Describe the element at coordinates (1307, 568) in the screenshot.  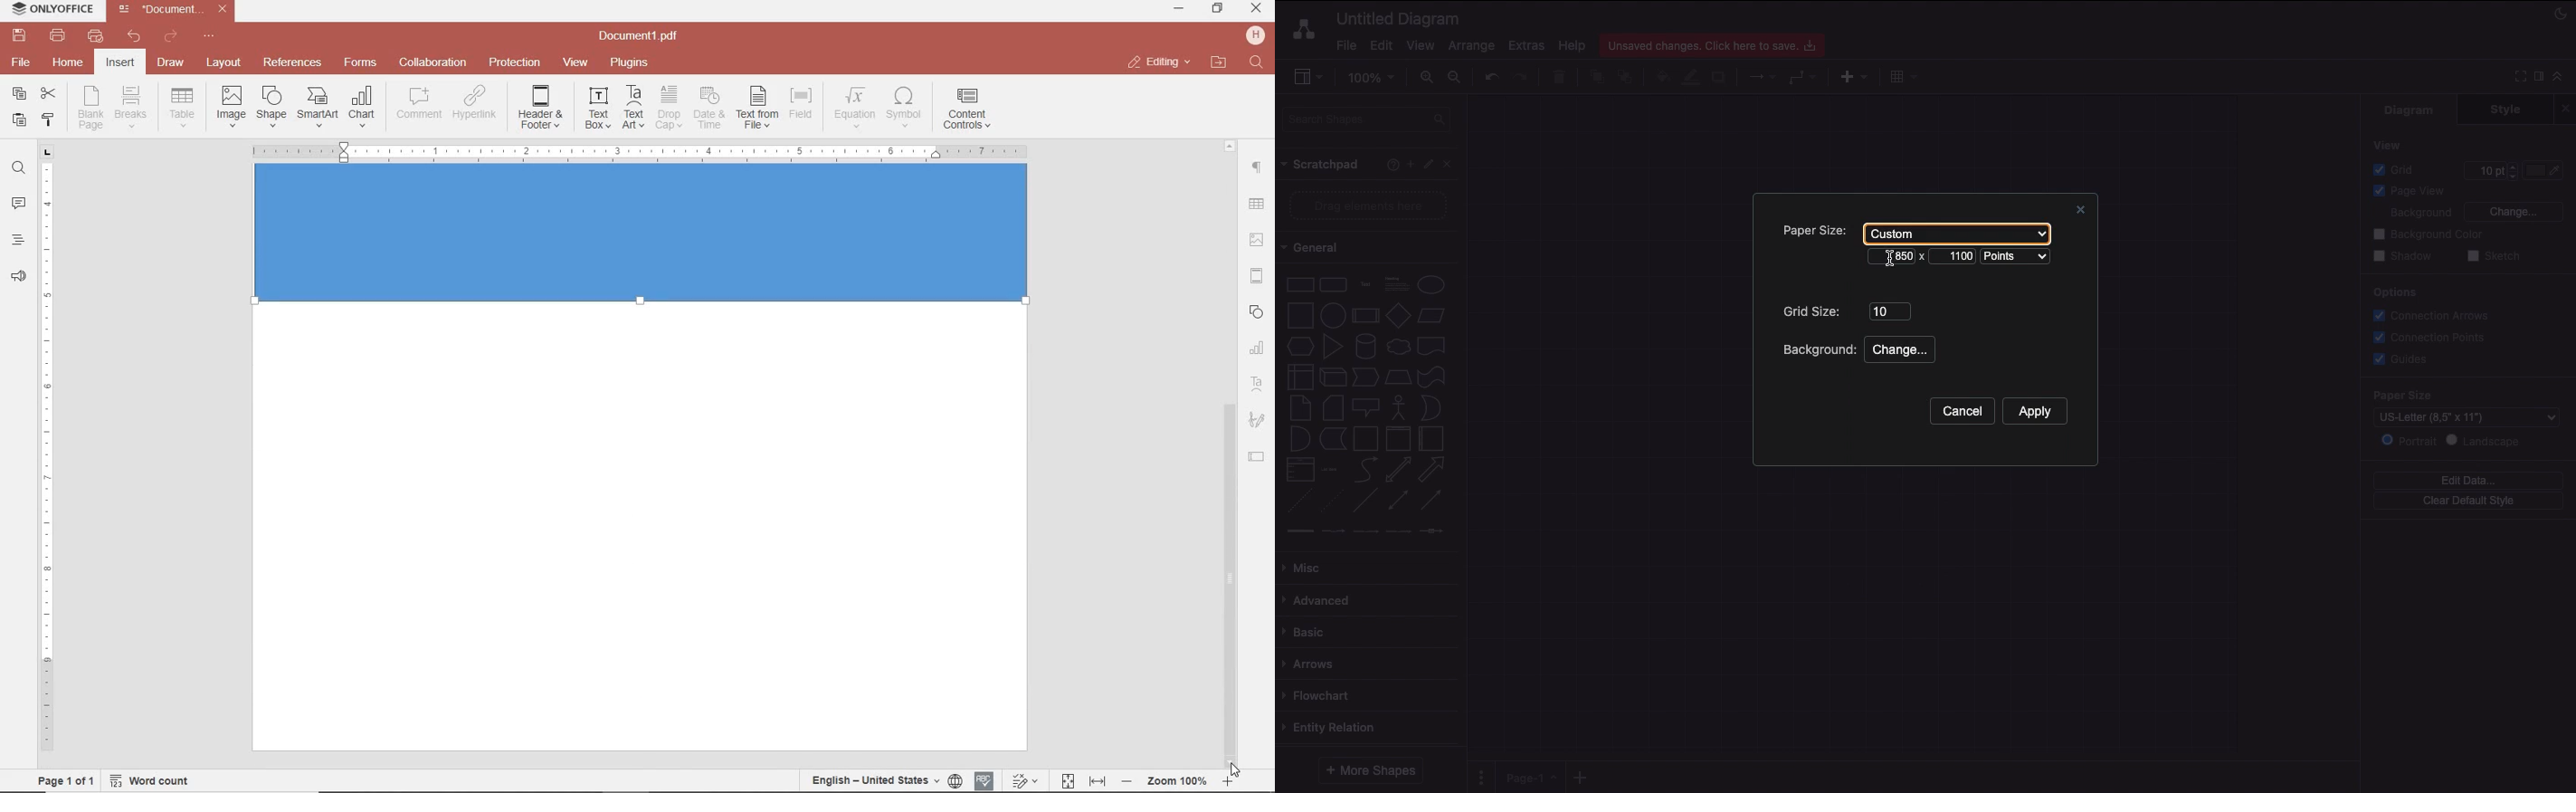
I see `Misc` at that location.